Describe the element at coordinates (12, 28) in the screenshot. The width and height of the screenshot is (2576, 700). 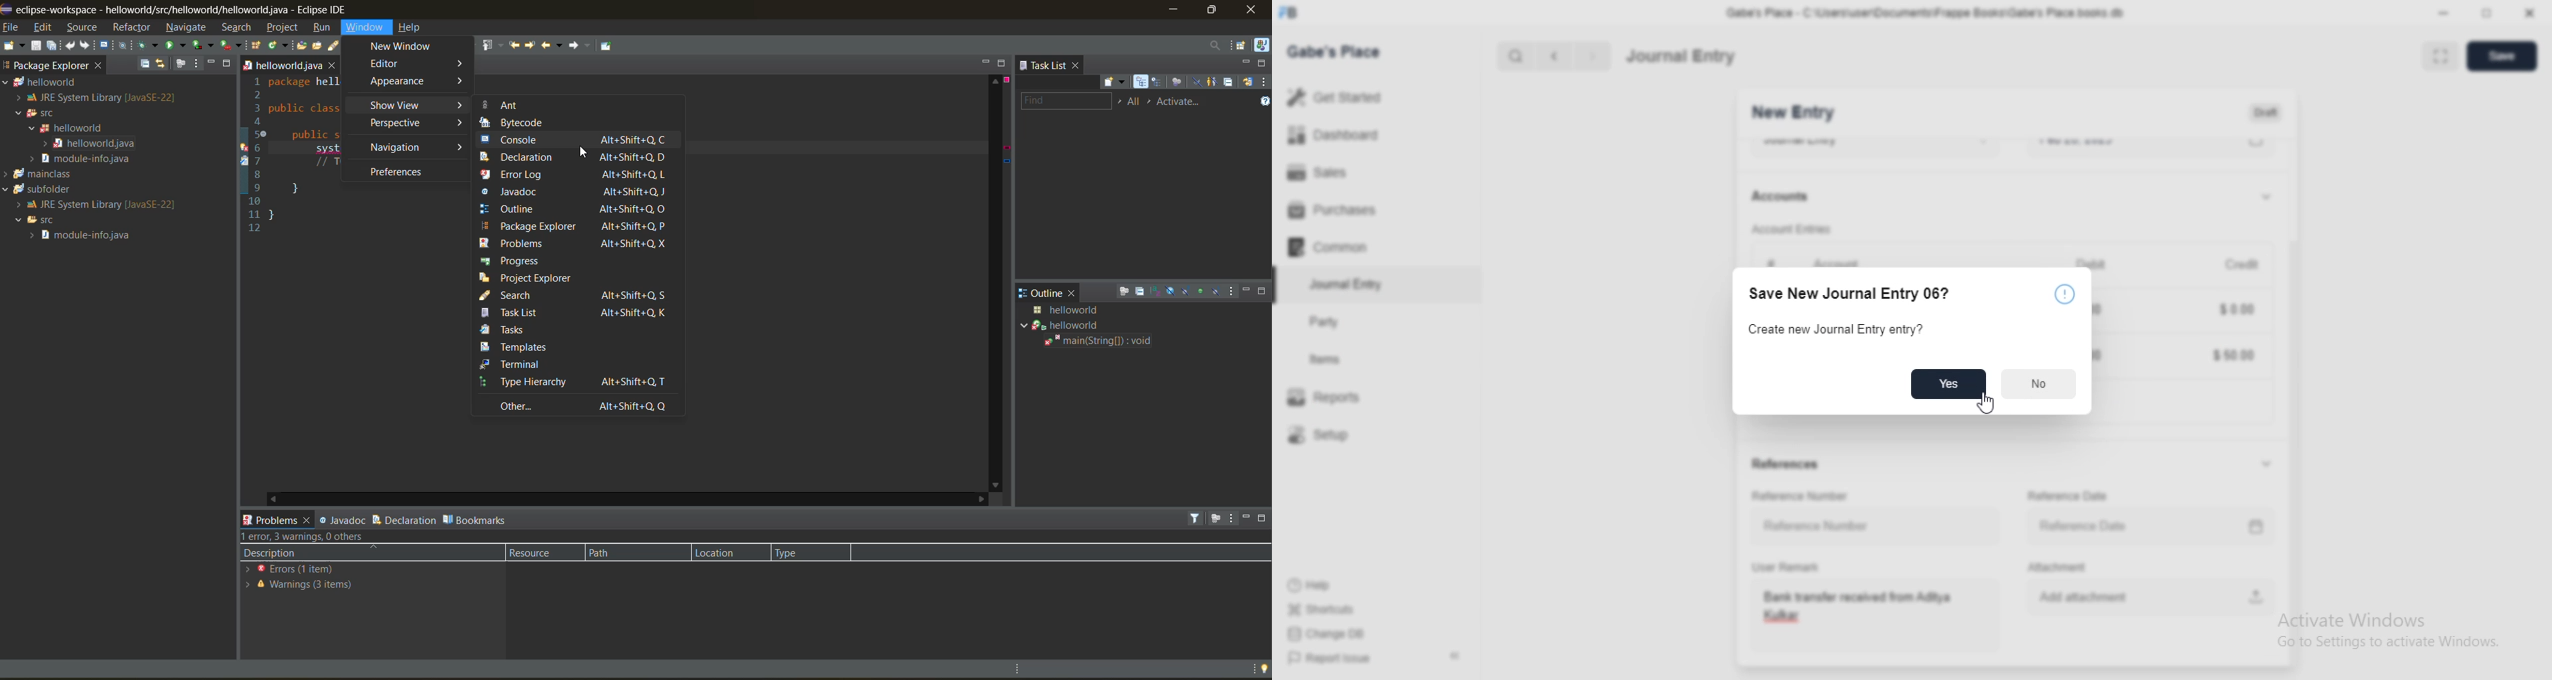
I see `file` at that location.